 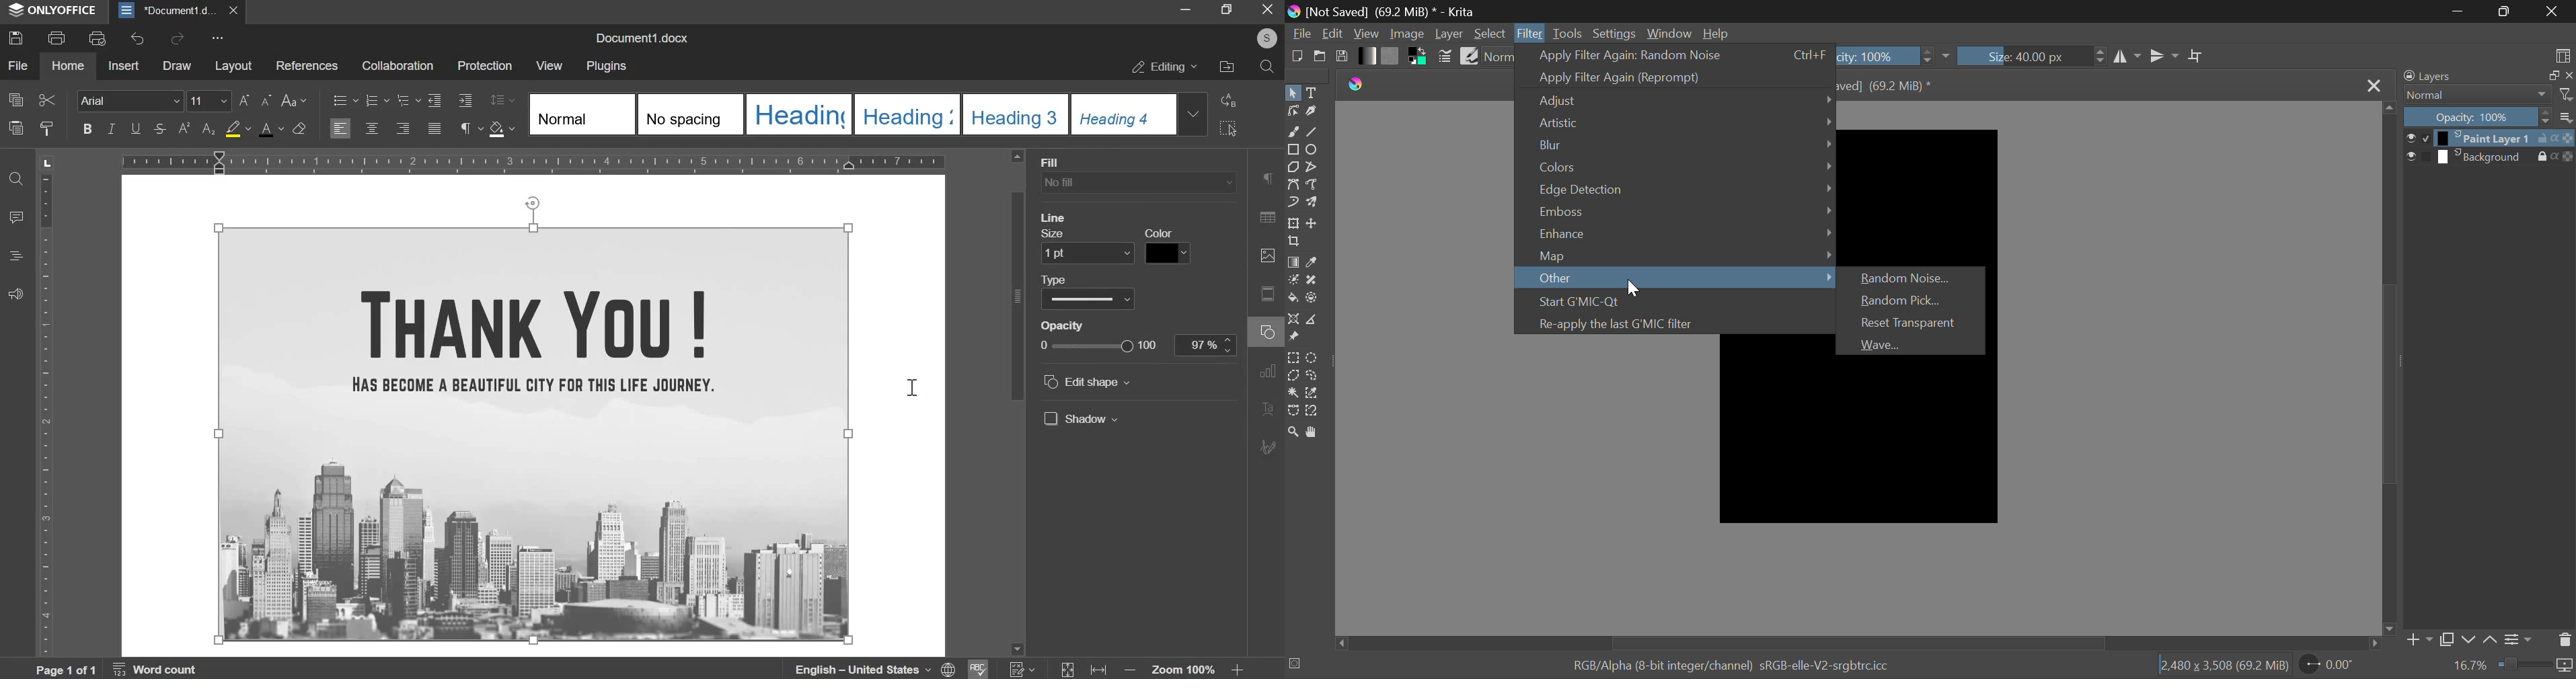 What do you see at coordinates (1090, 294) in the screenshot?
I see `Type` at bounding box center [1090, 294].